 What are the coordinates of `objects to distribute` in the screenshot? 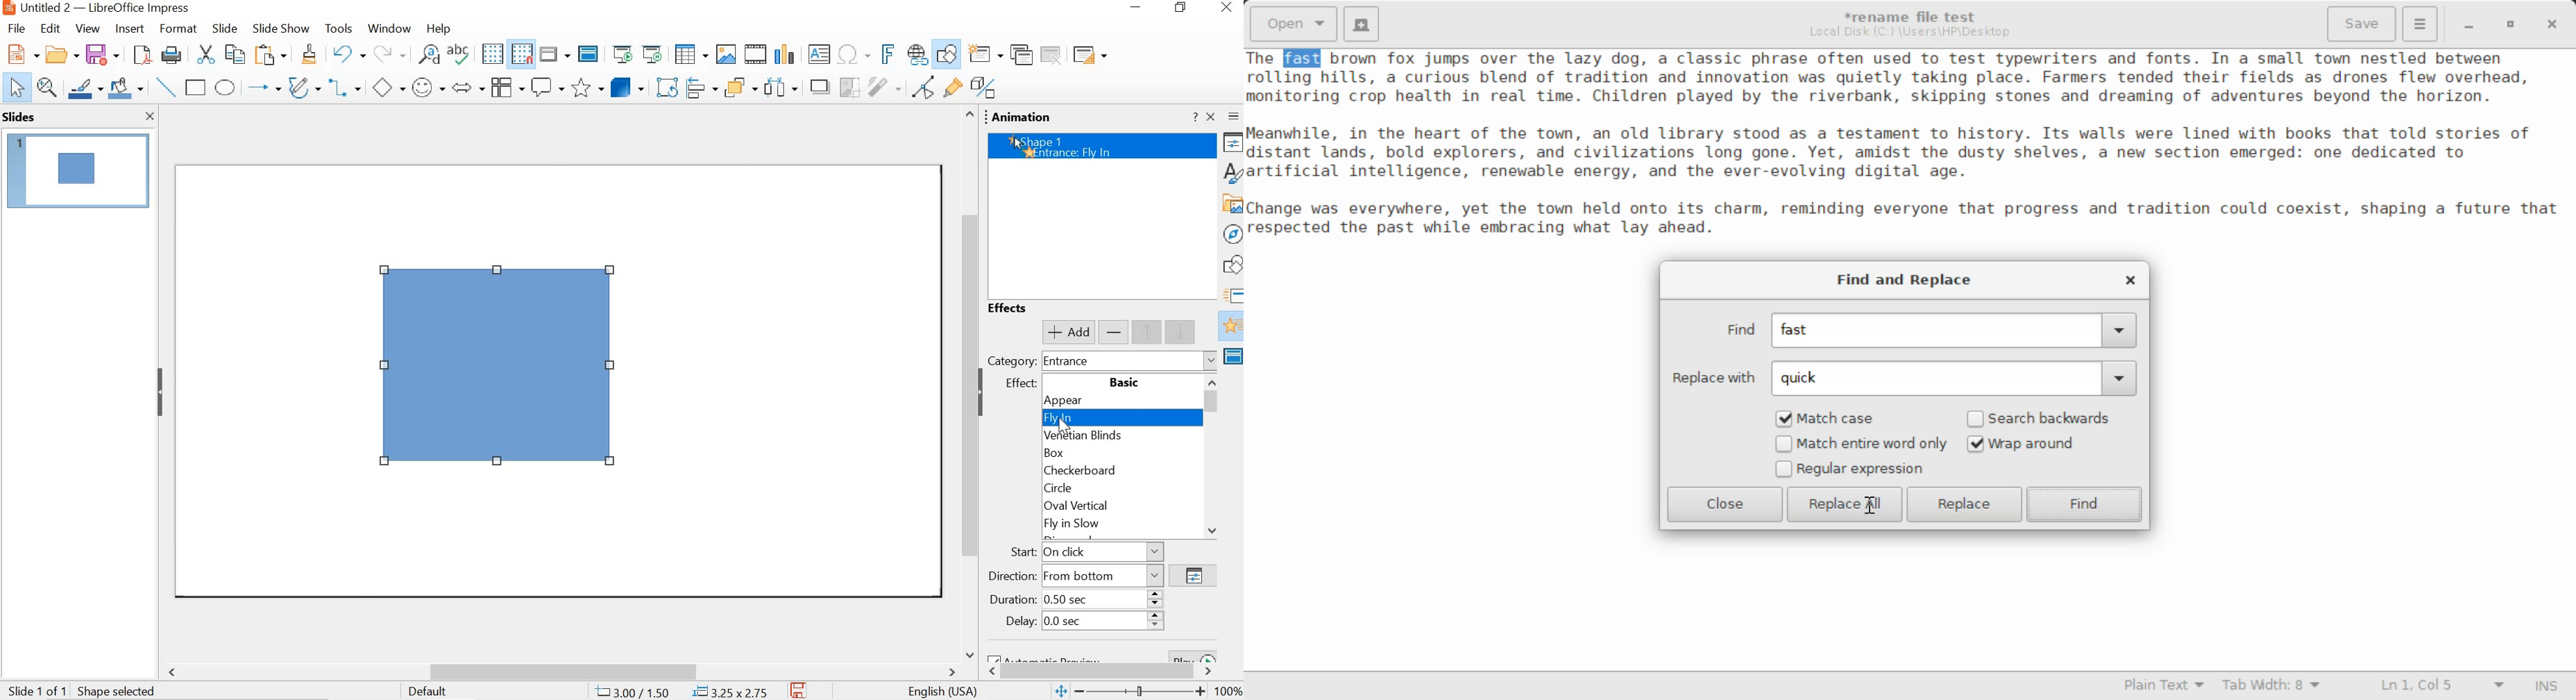 It's located at (782, 85).